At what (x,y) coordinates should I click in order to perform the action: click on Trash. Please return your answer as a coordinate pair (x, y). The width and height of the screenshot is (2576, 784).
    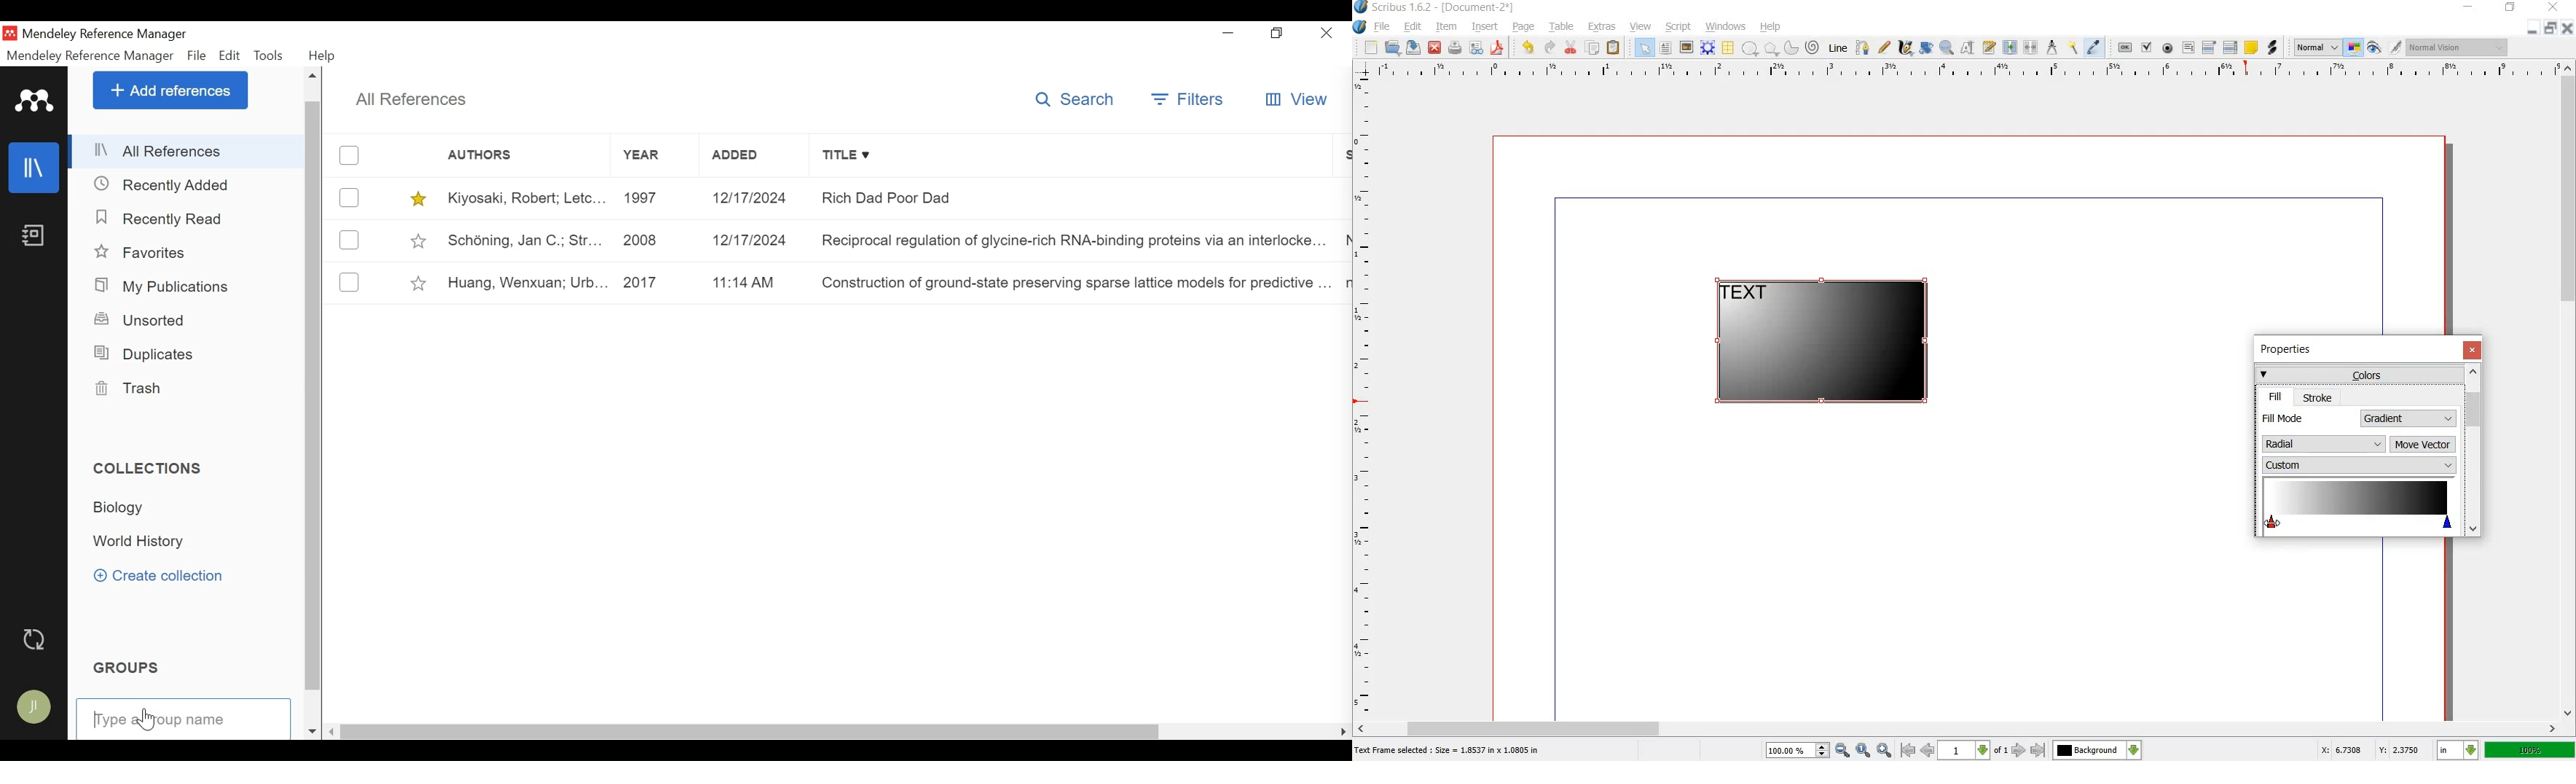
    Looking at the image, I should click on (133, 389).